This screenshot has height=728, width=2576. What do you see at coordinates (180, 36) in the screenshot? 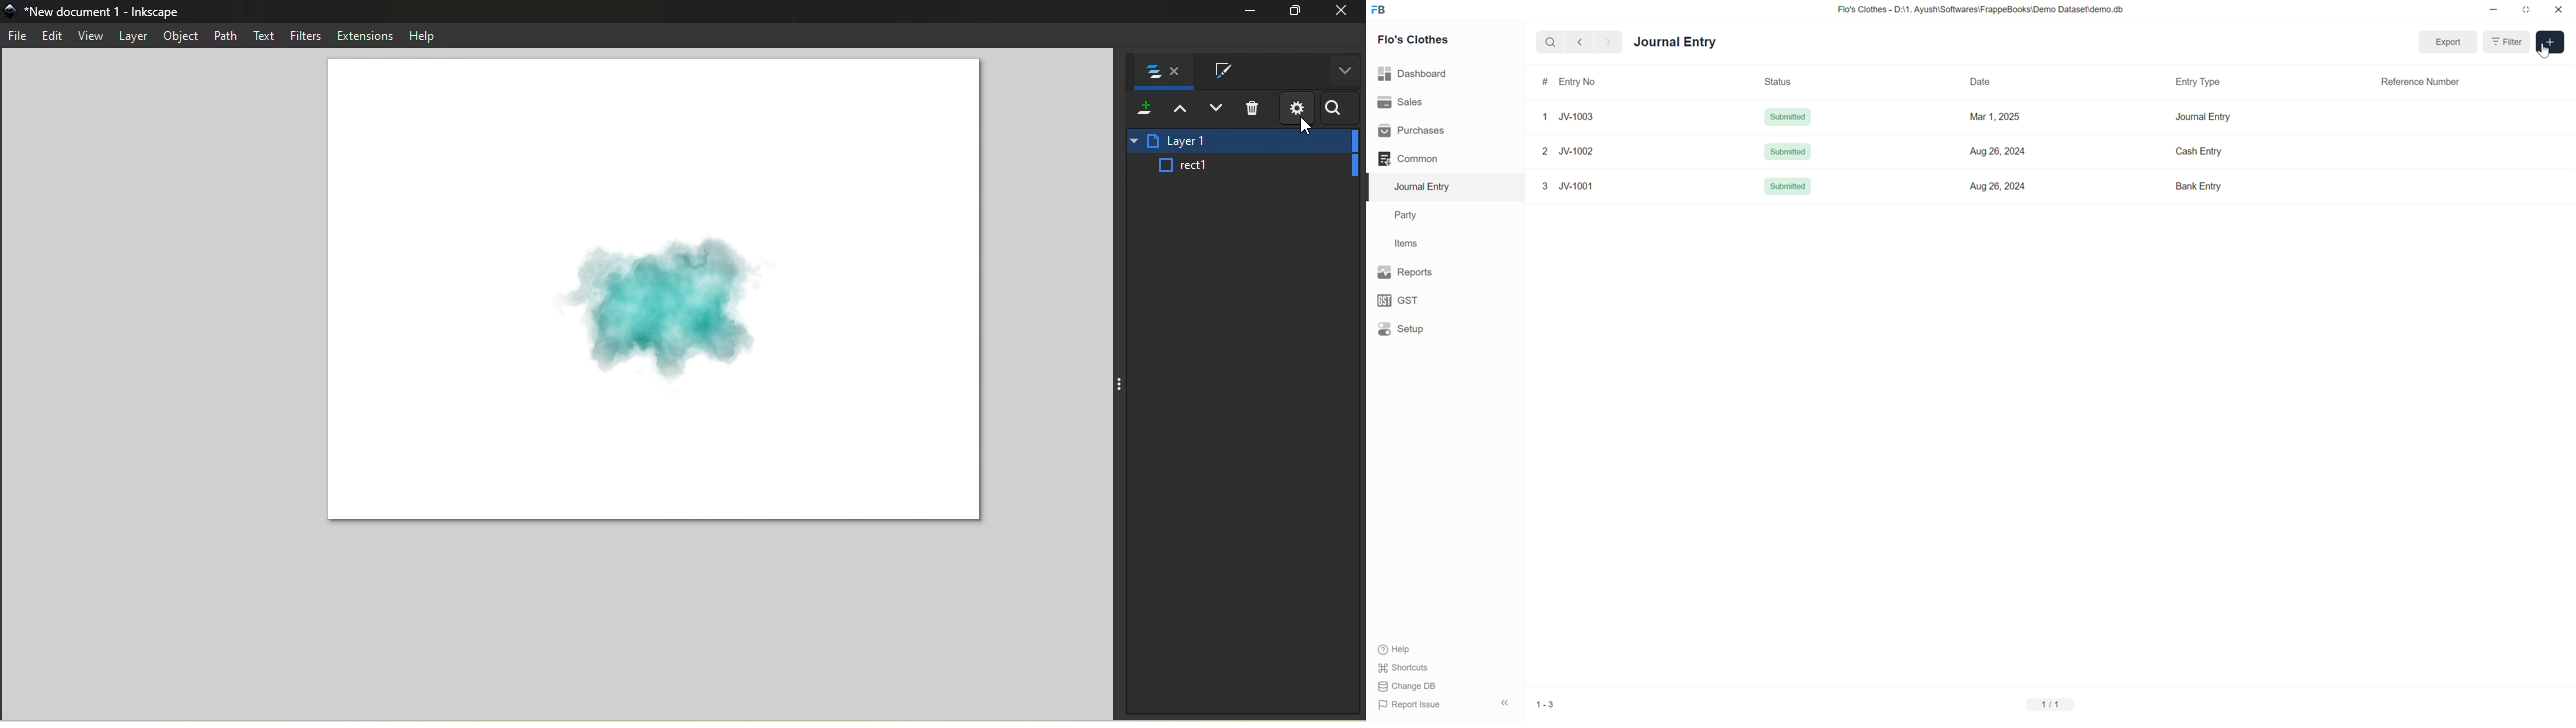
I see `Object` at bounding box center [180, 36].